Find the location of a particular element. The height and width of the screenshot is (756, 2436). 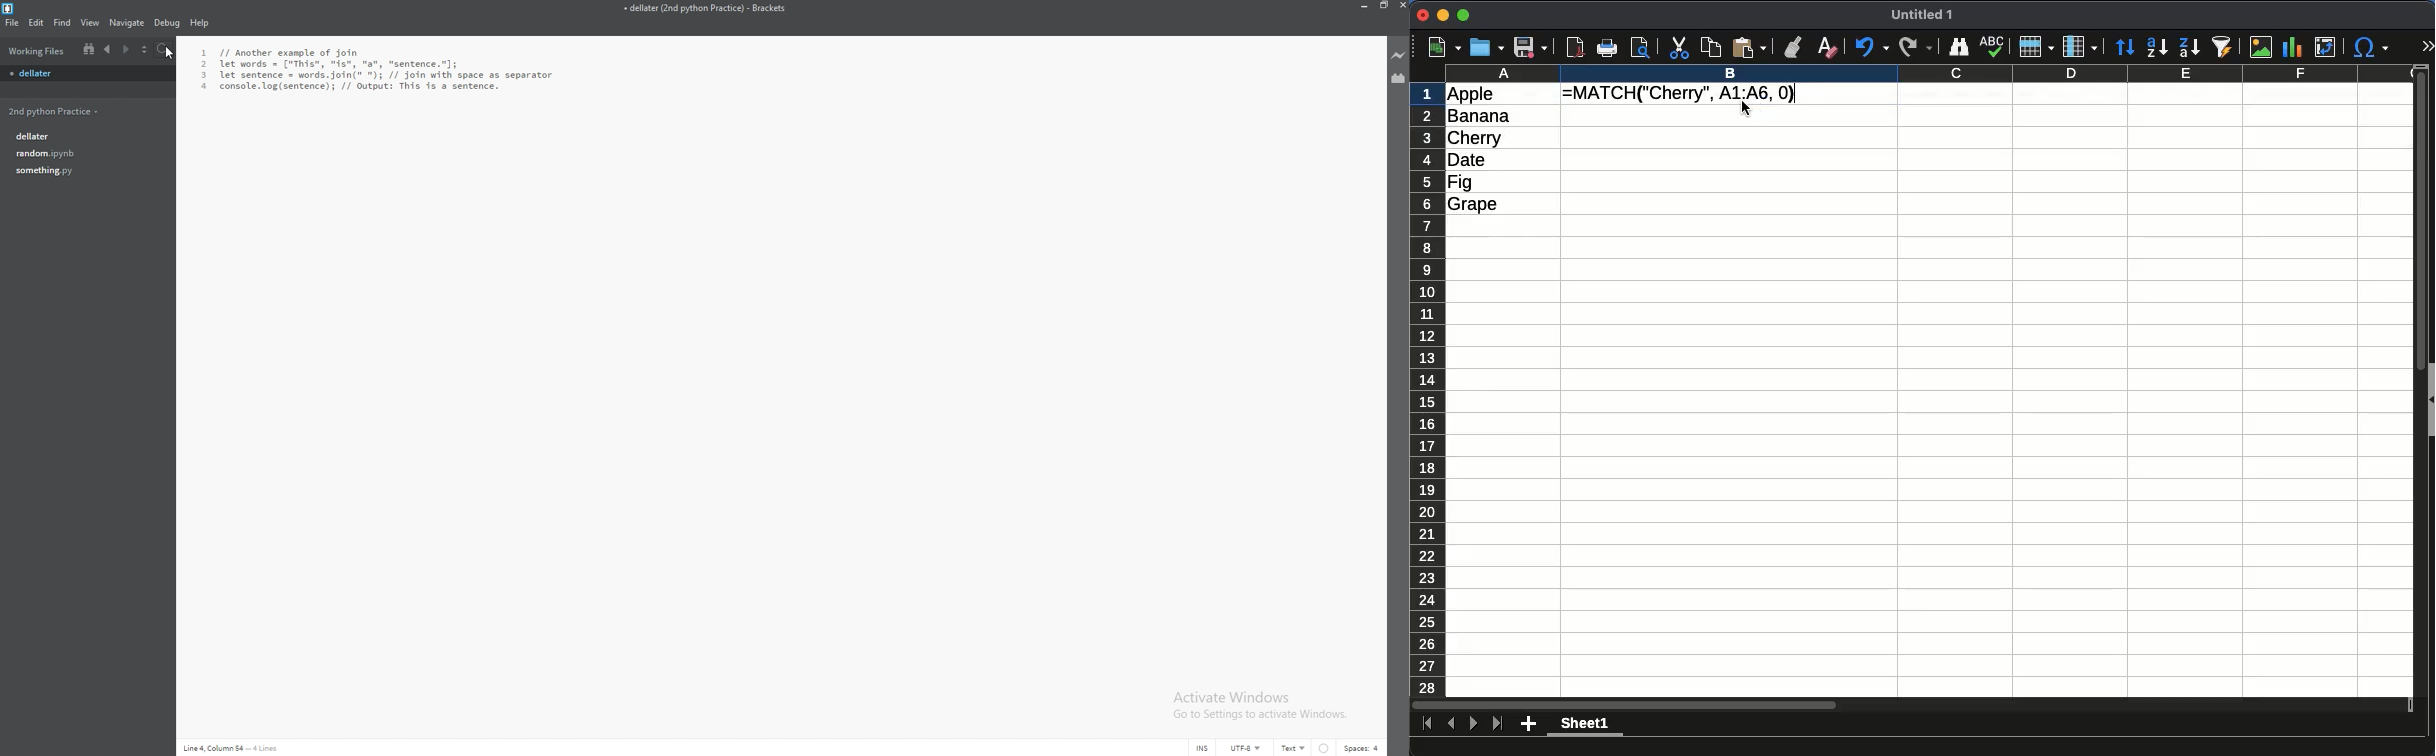

» dellater (2nd python Practice) - Brackets is located at coordinates (713, 13).